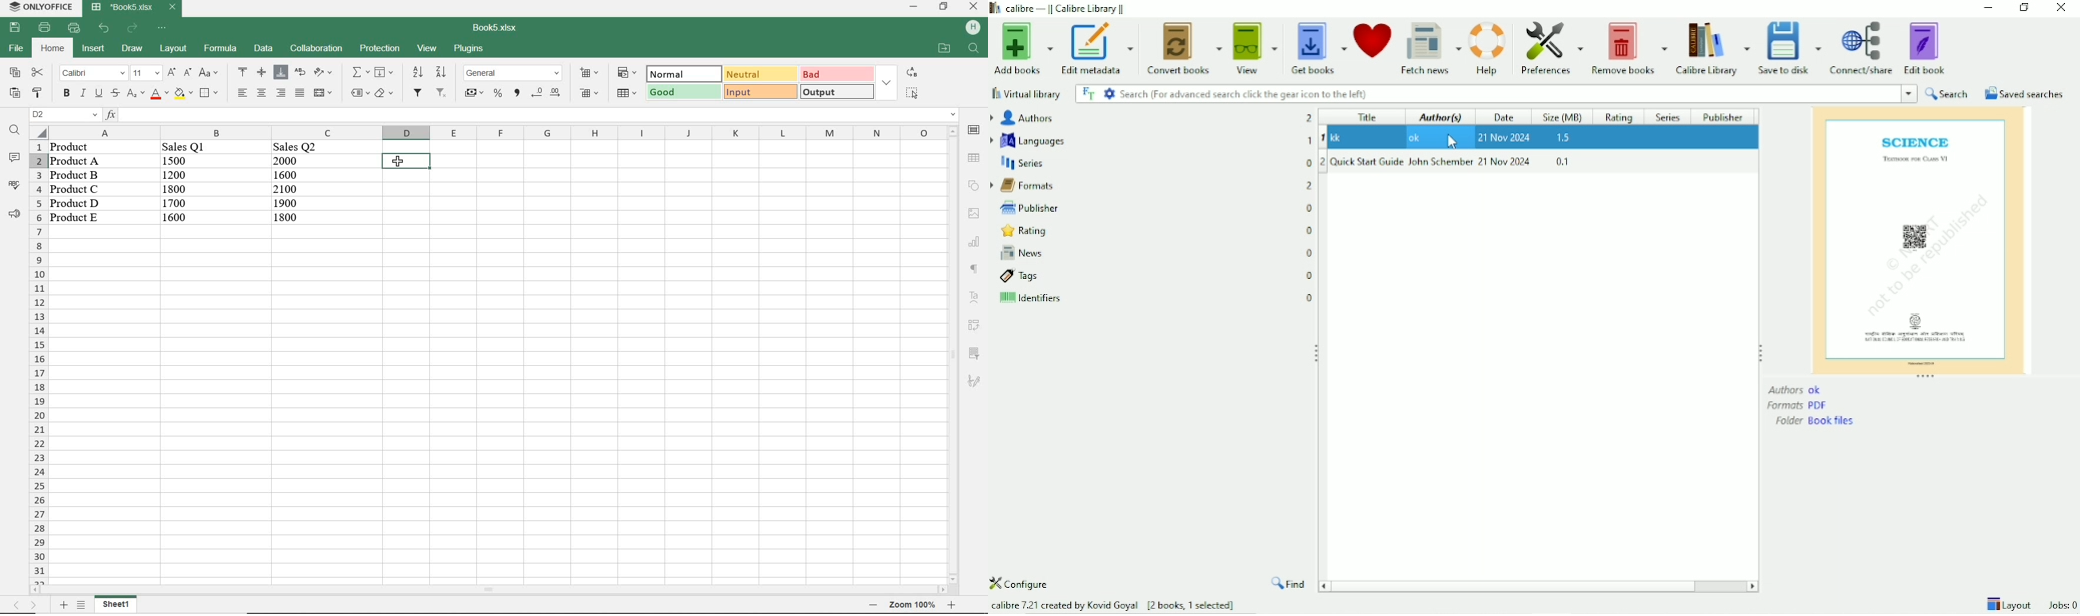 The image size is (2100, 616). Describe the element at coordinates (1184, 48) in the screenshot. I see `Convert books` at that location.